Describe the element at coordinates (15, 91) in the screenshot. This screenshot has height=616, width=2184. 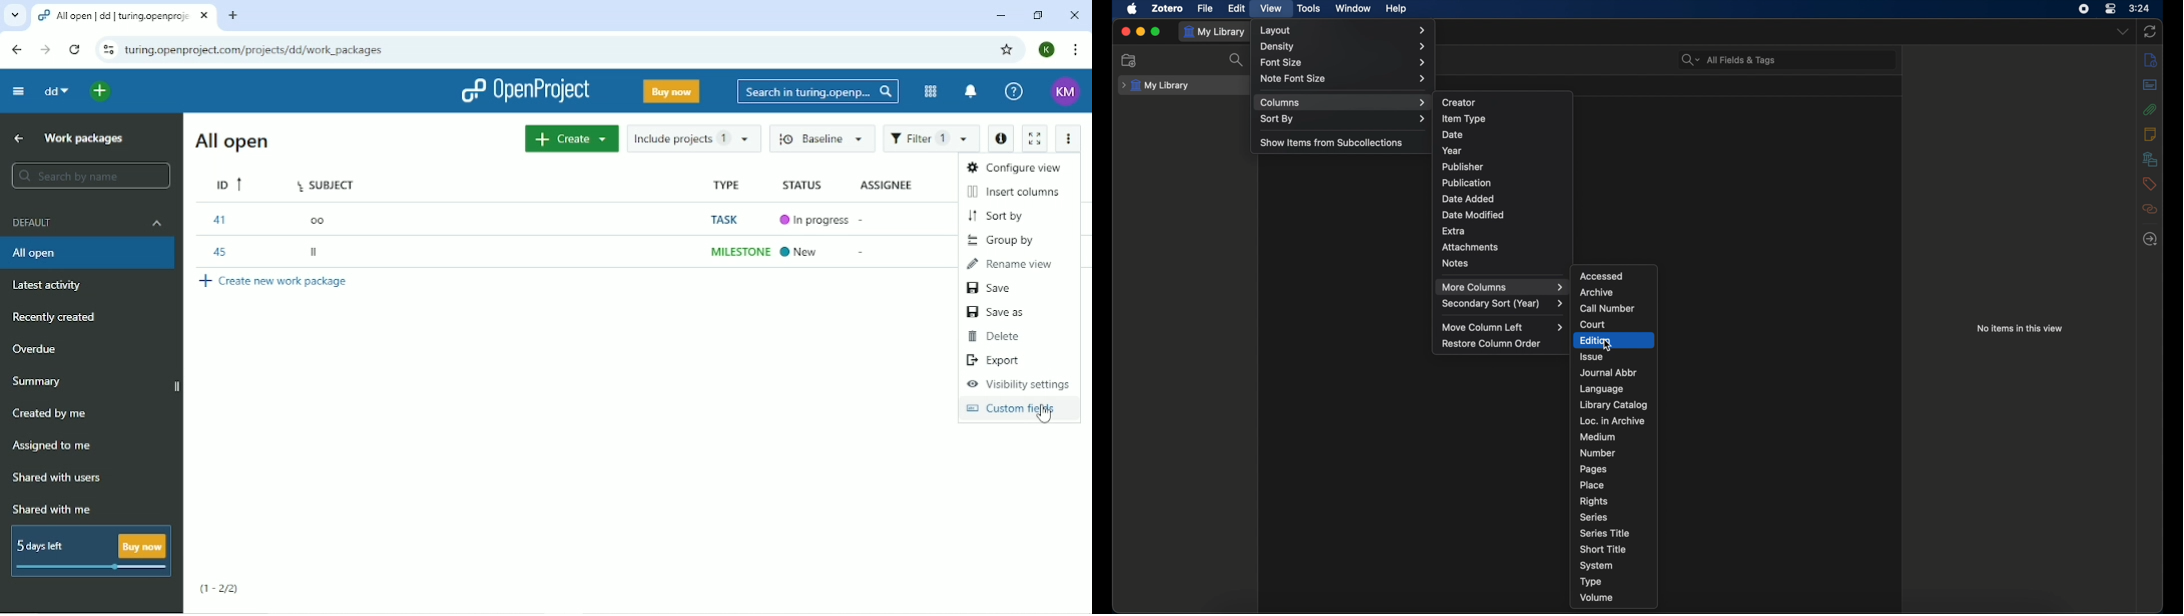
I see `Collapse project menu` at that location.